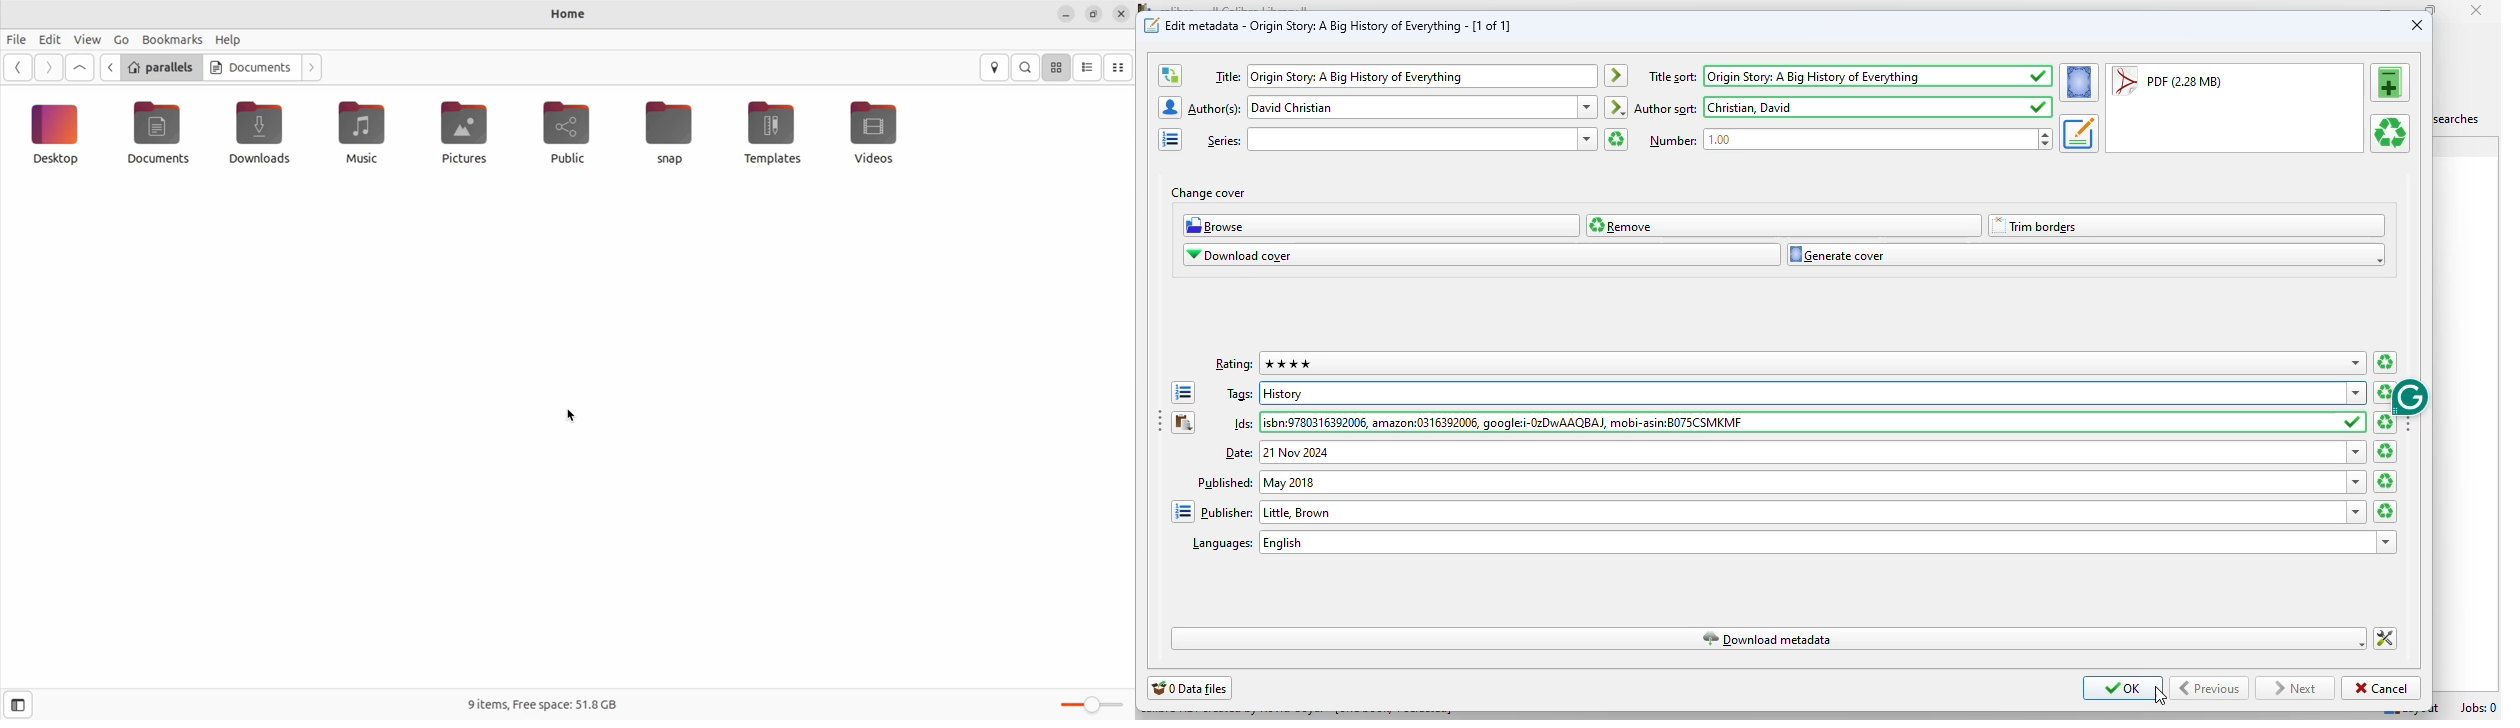 The width and height of the screenshot is (2520, 728). What do you see at coordinates (1672, 140) in the screenshot?
I see `text` at bounding box center [1672, 140].